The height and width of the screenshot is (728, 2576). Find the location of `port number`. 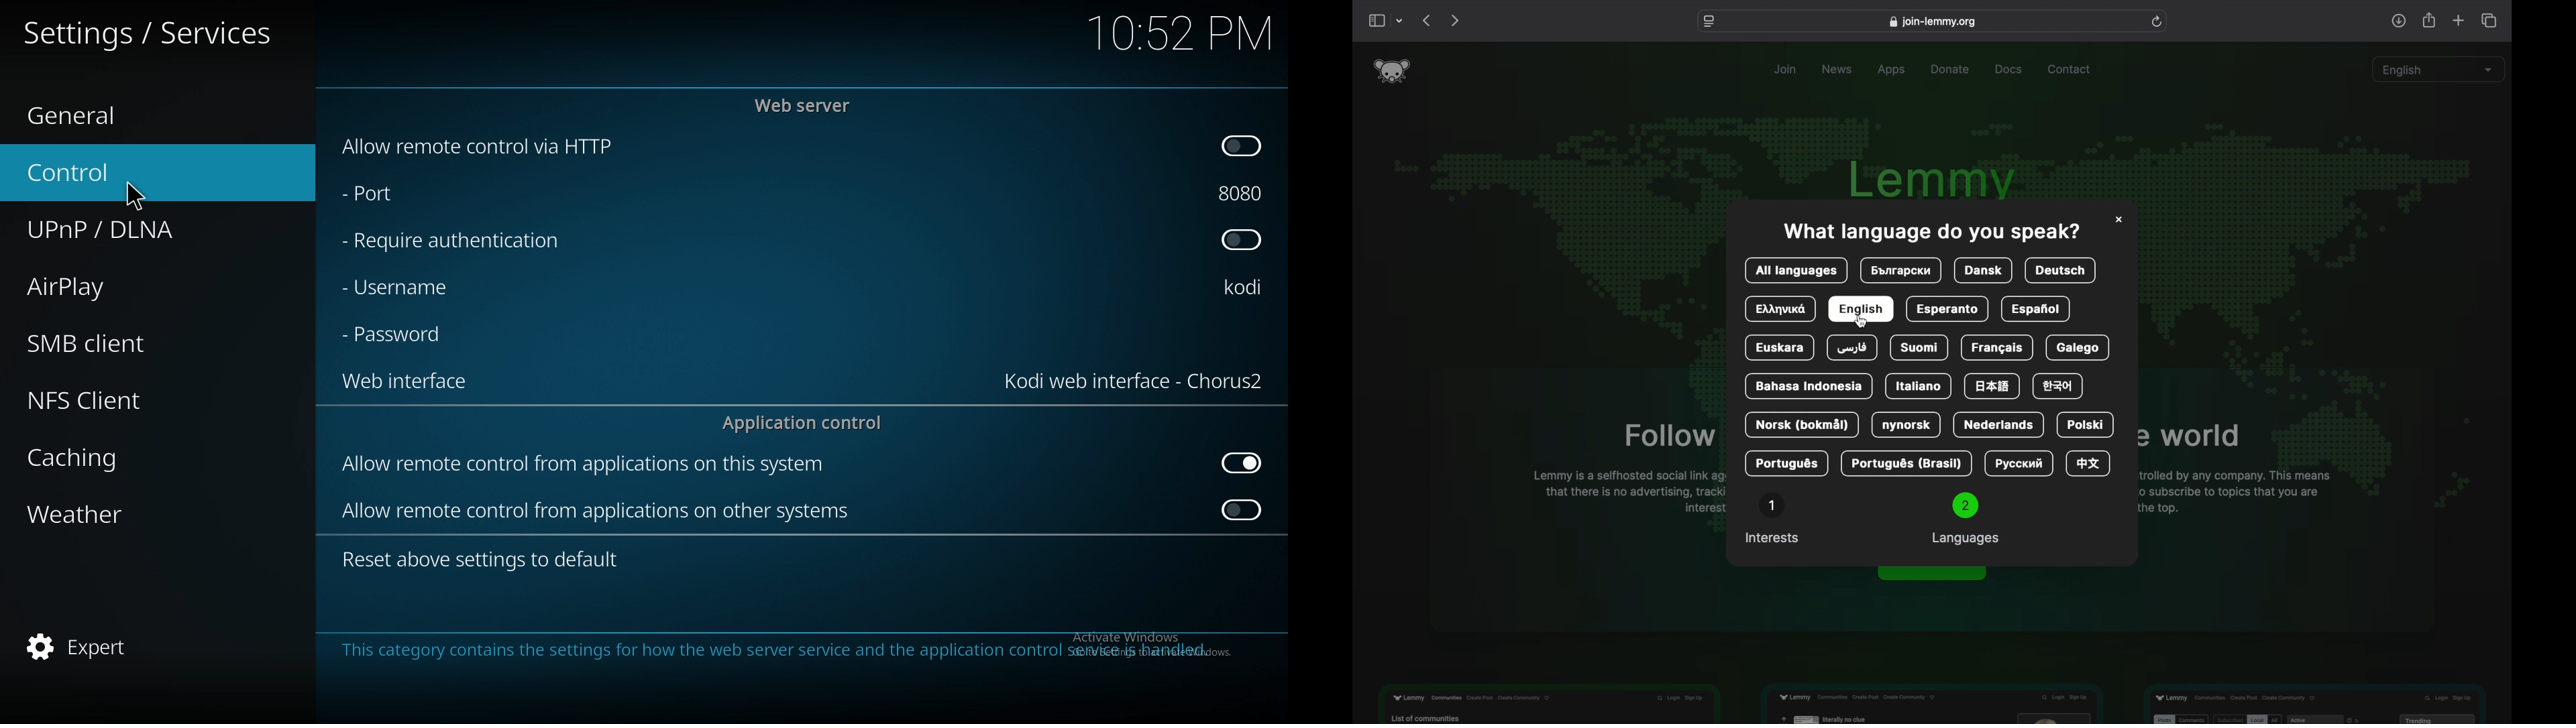

port number is located at coordinates (1241, 193).